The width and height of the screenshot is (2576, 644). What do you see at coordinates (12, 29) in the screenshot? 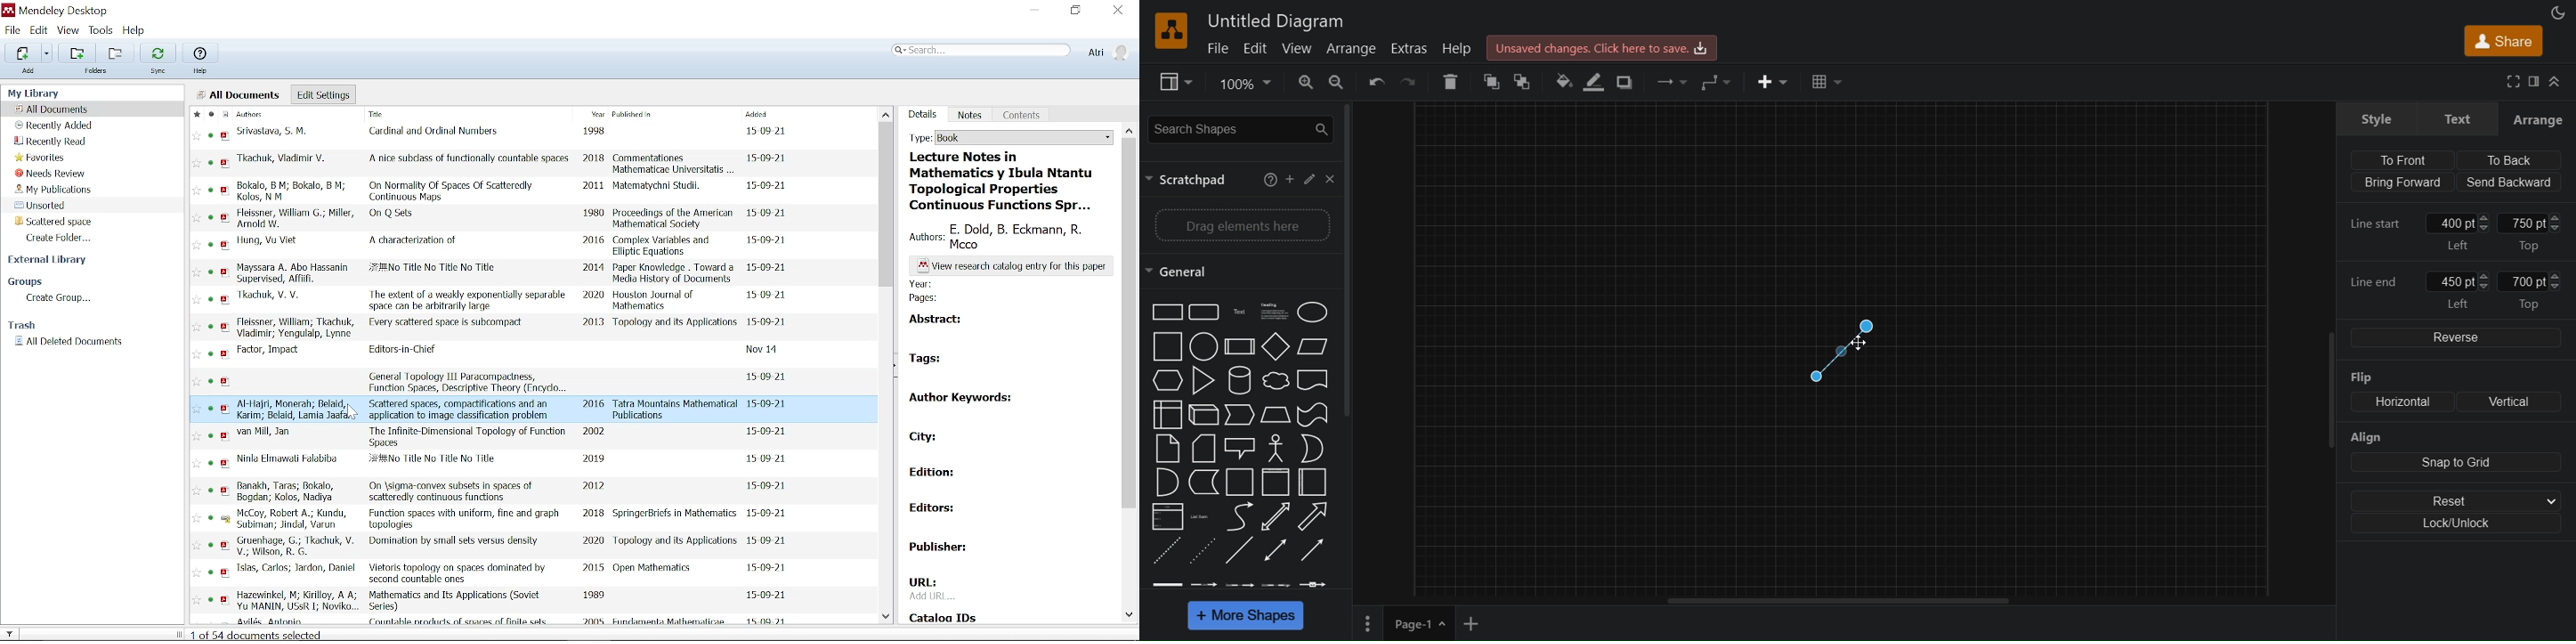
I see `File` at bounding box center [12, 29].